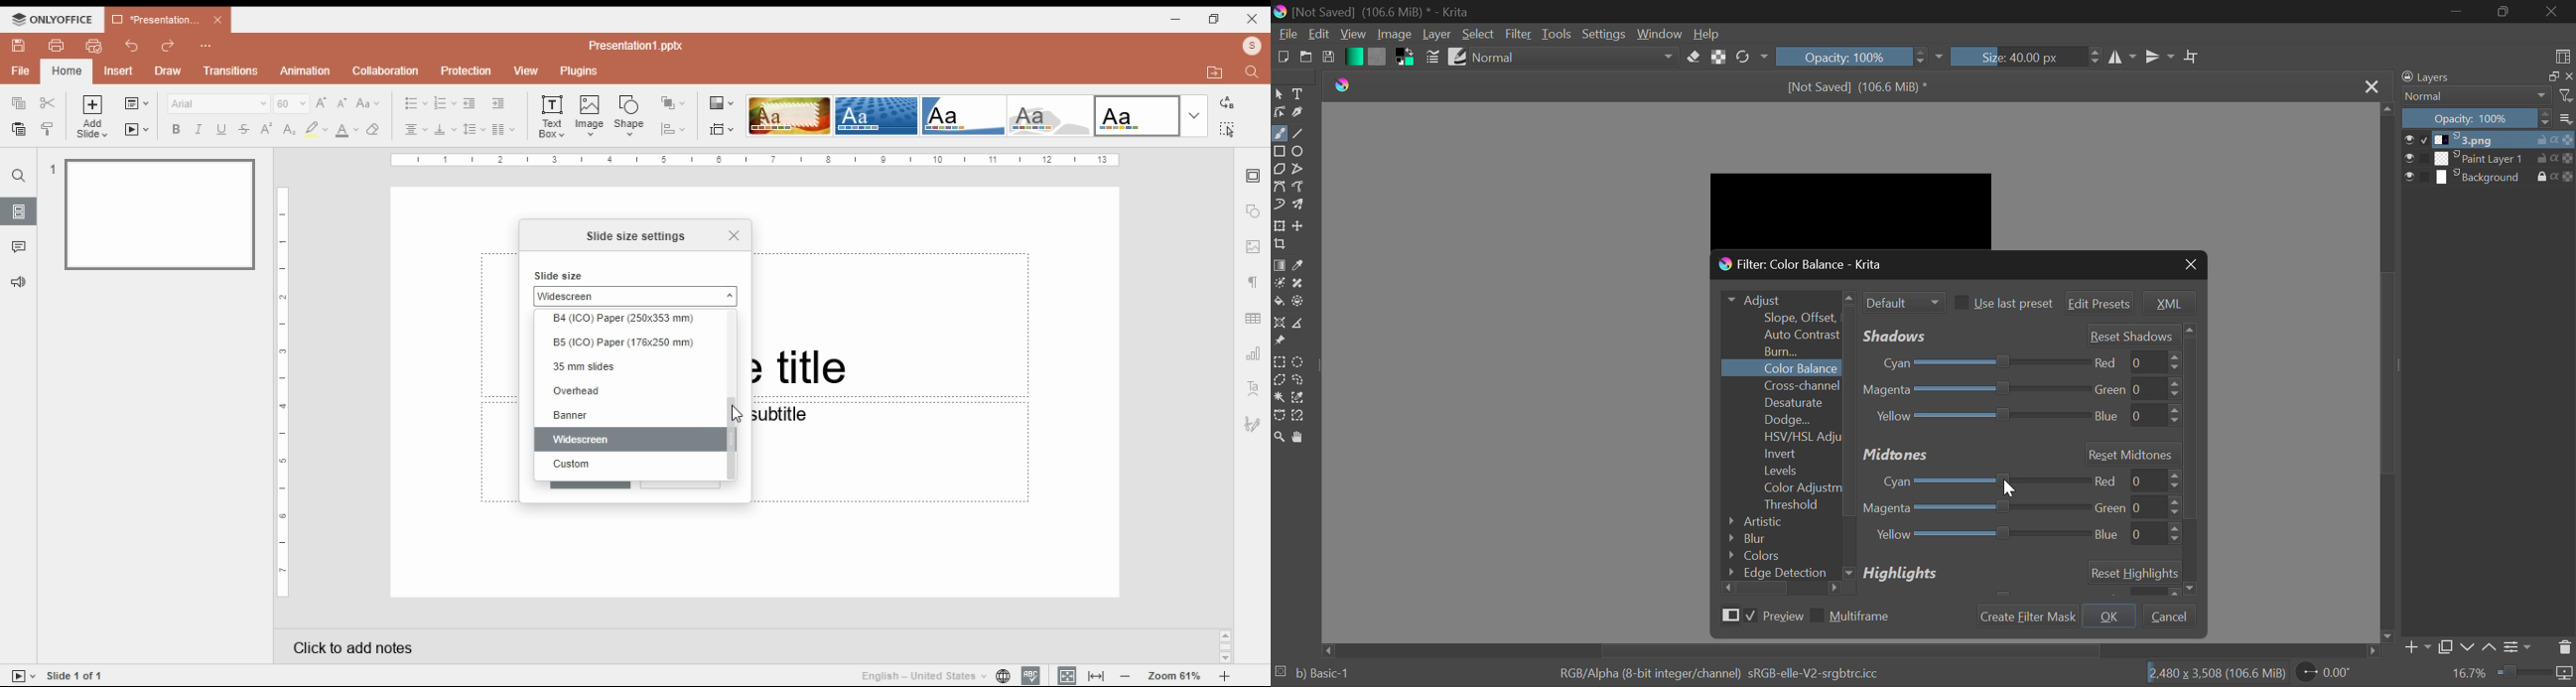 The height and width of the screenshot is (700, 2576). I want to click on numbering, so click(445, 104).